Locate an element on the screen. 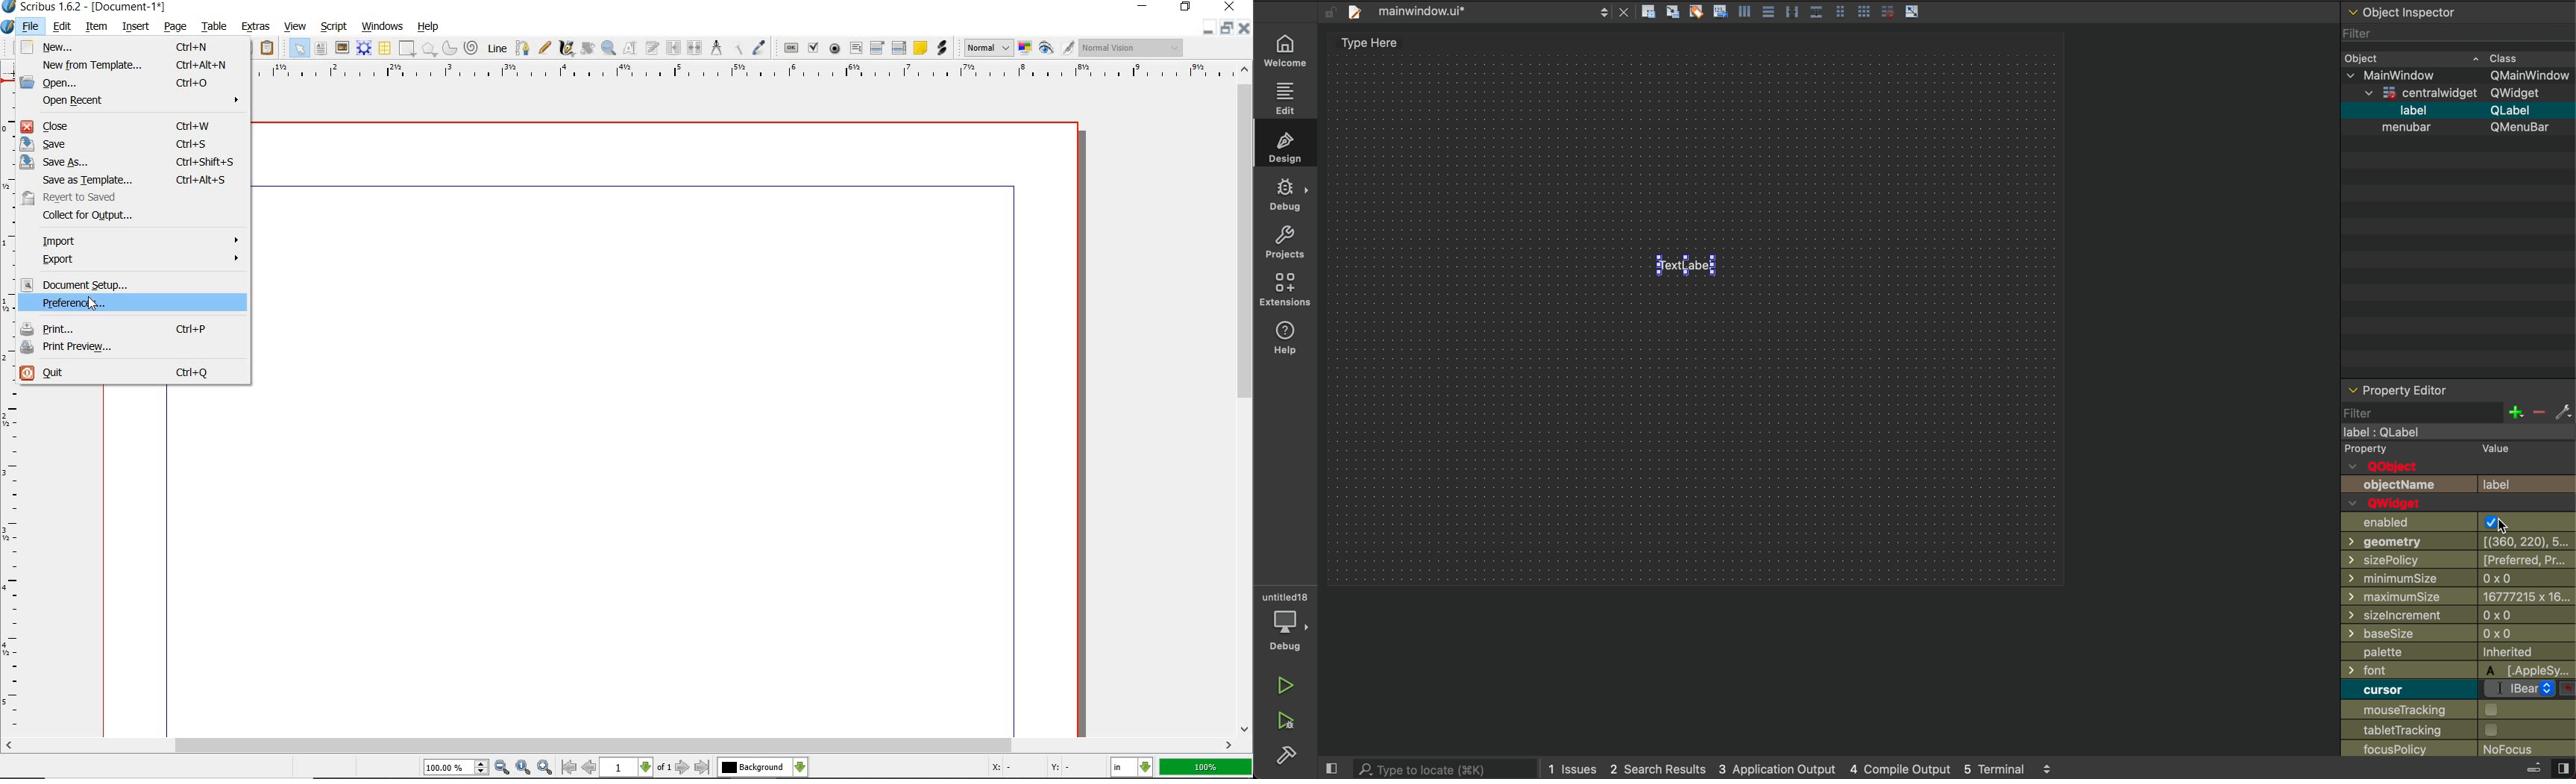 The height and width of the screenshot is (784, 2576). Filter is located at coordinates (2362, 33).